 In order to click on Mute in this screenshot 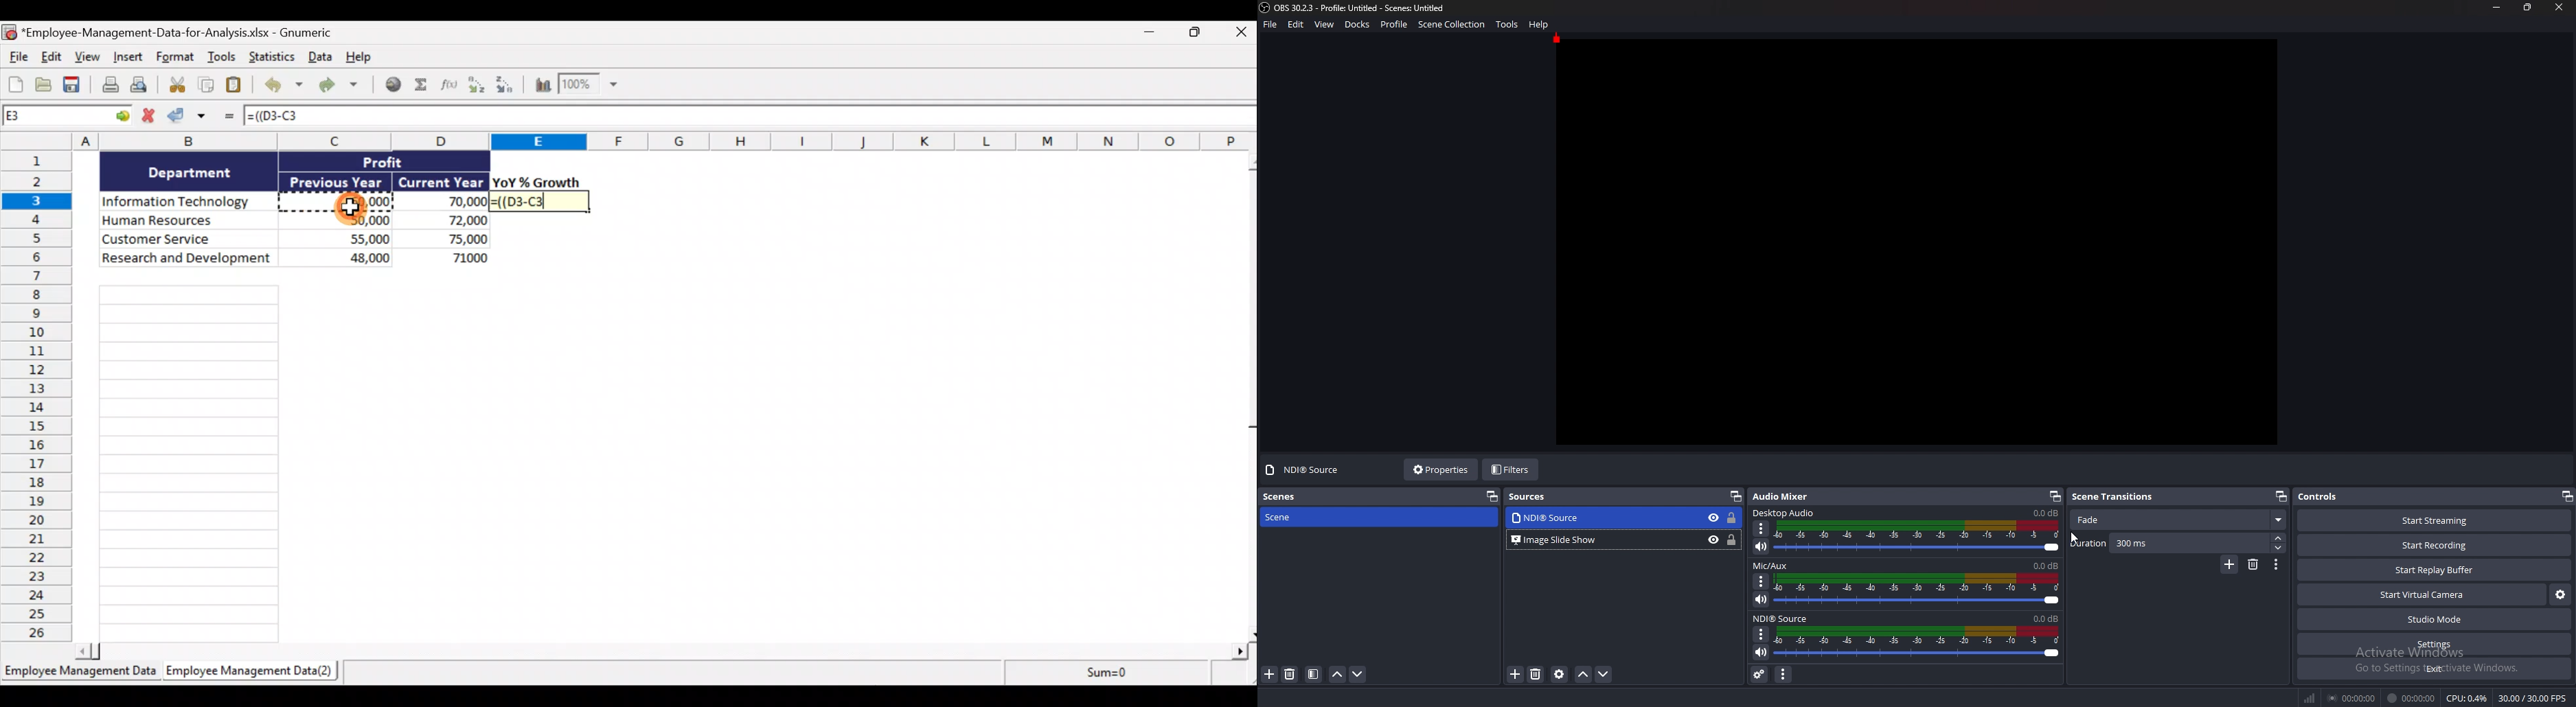, I will do `click(1761, 653)`.